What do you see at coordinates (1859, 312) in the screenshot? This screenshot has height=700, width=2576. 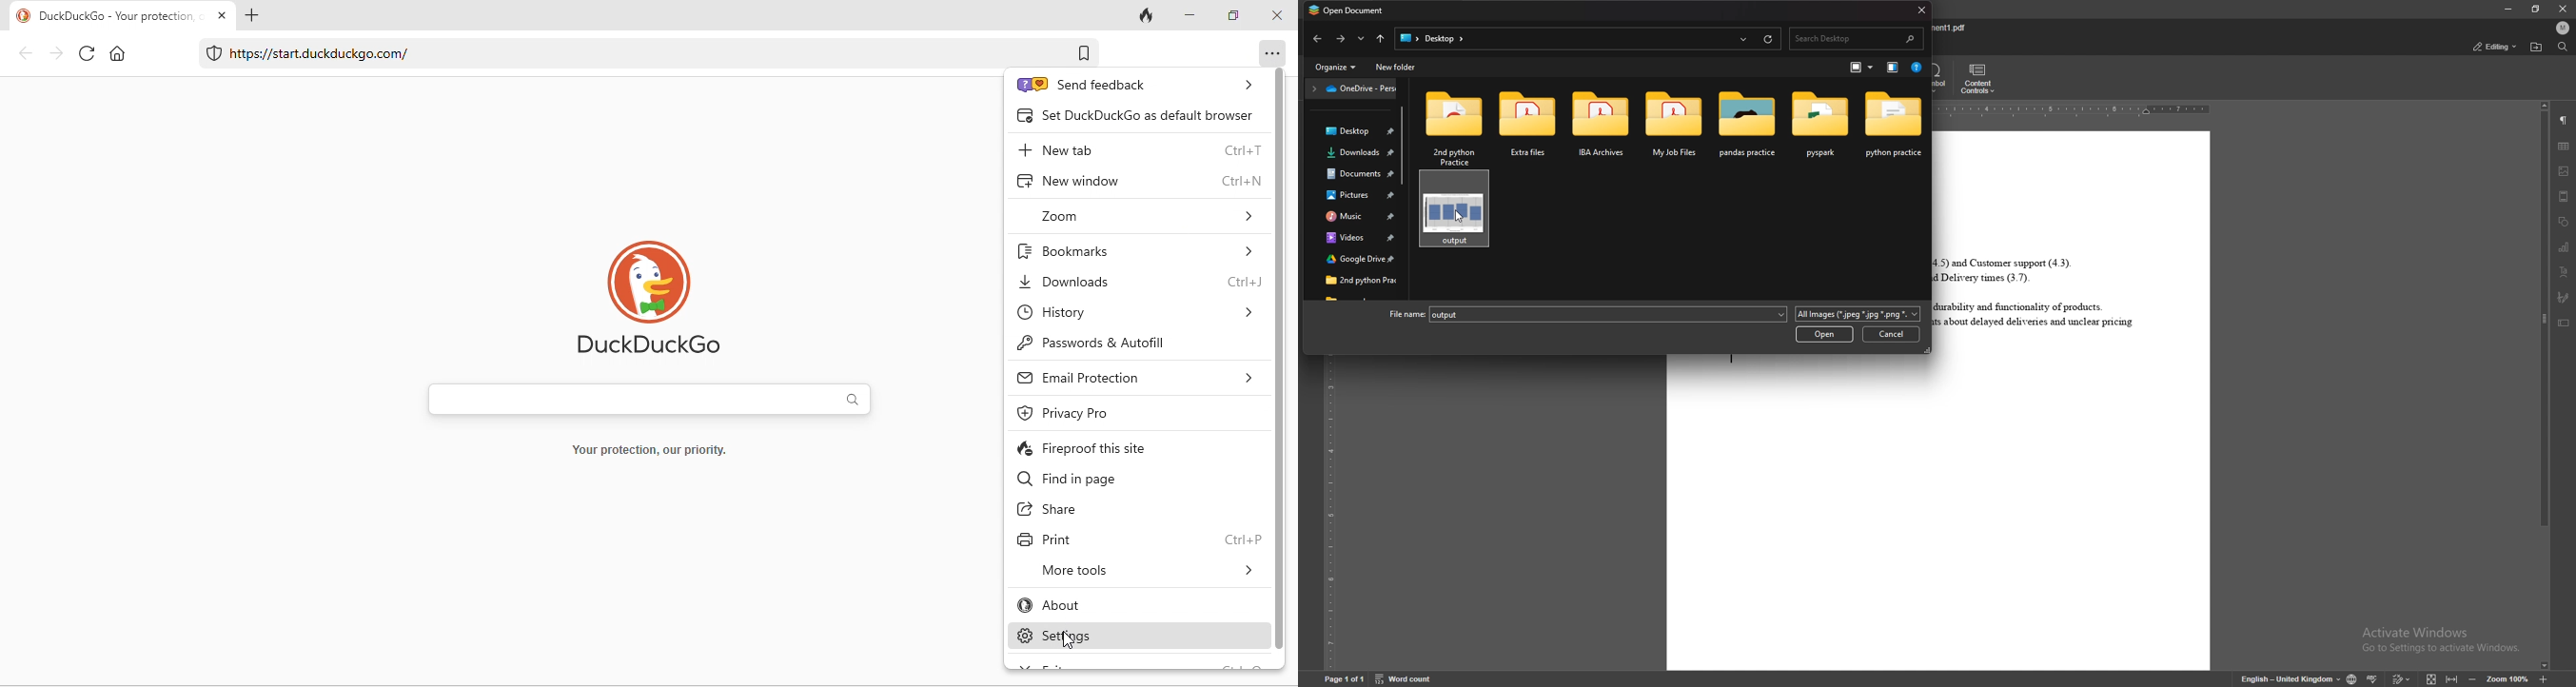 I see `extension` at bounding box center [1859, 312].